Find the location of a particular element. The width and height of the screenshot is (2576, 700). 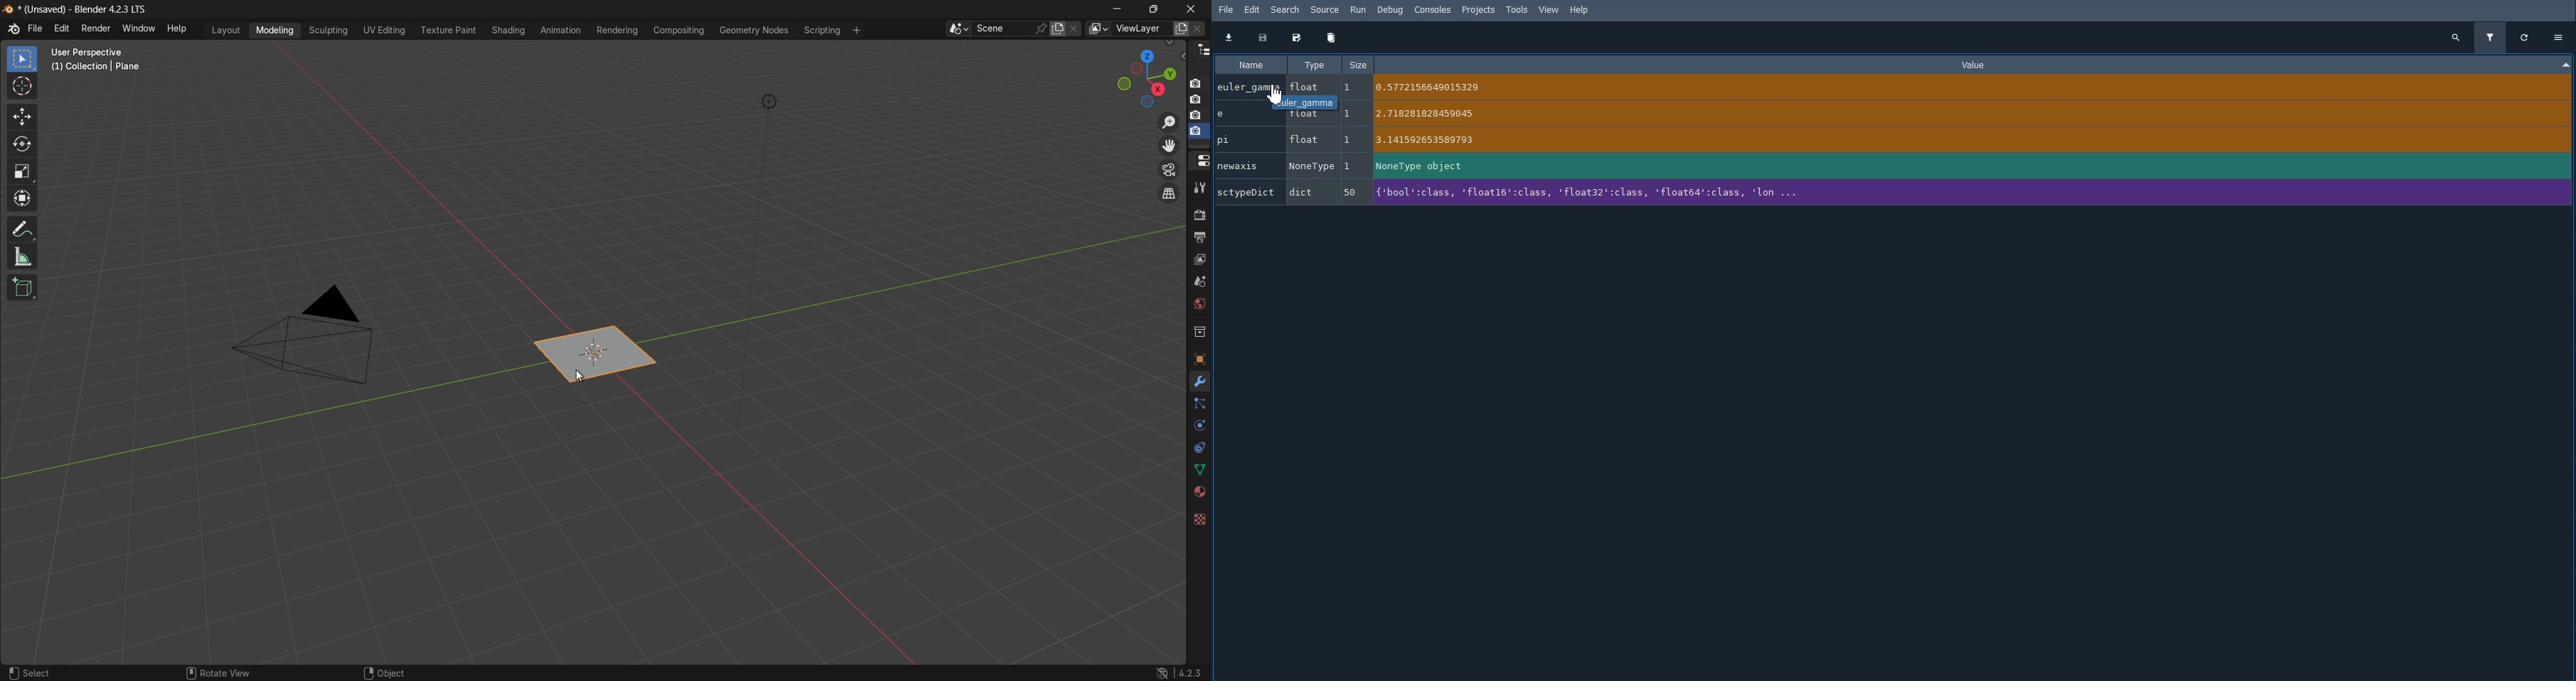

Help is located at coordinates (1579, 11).